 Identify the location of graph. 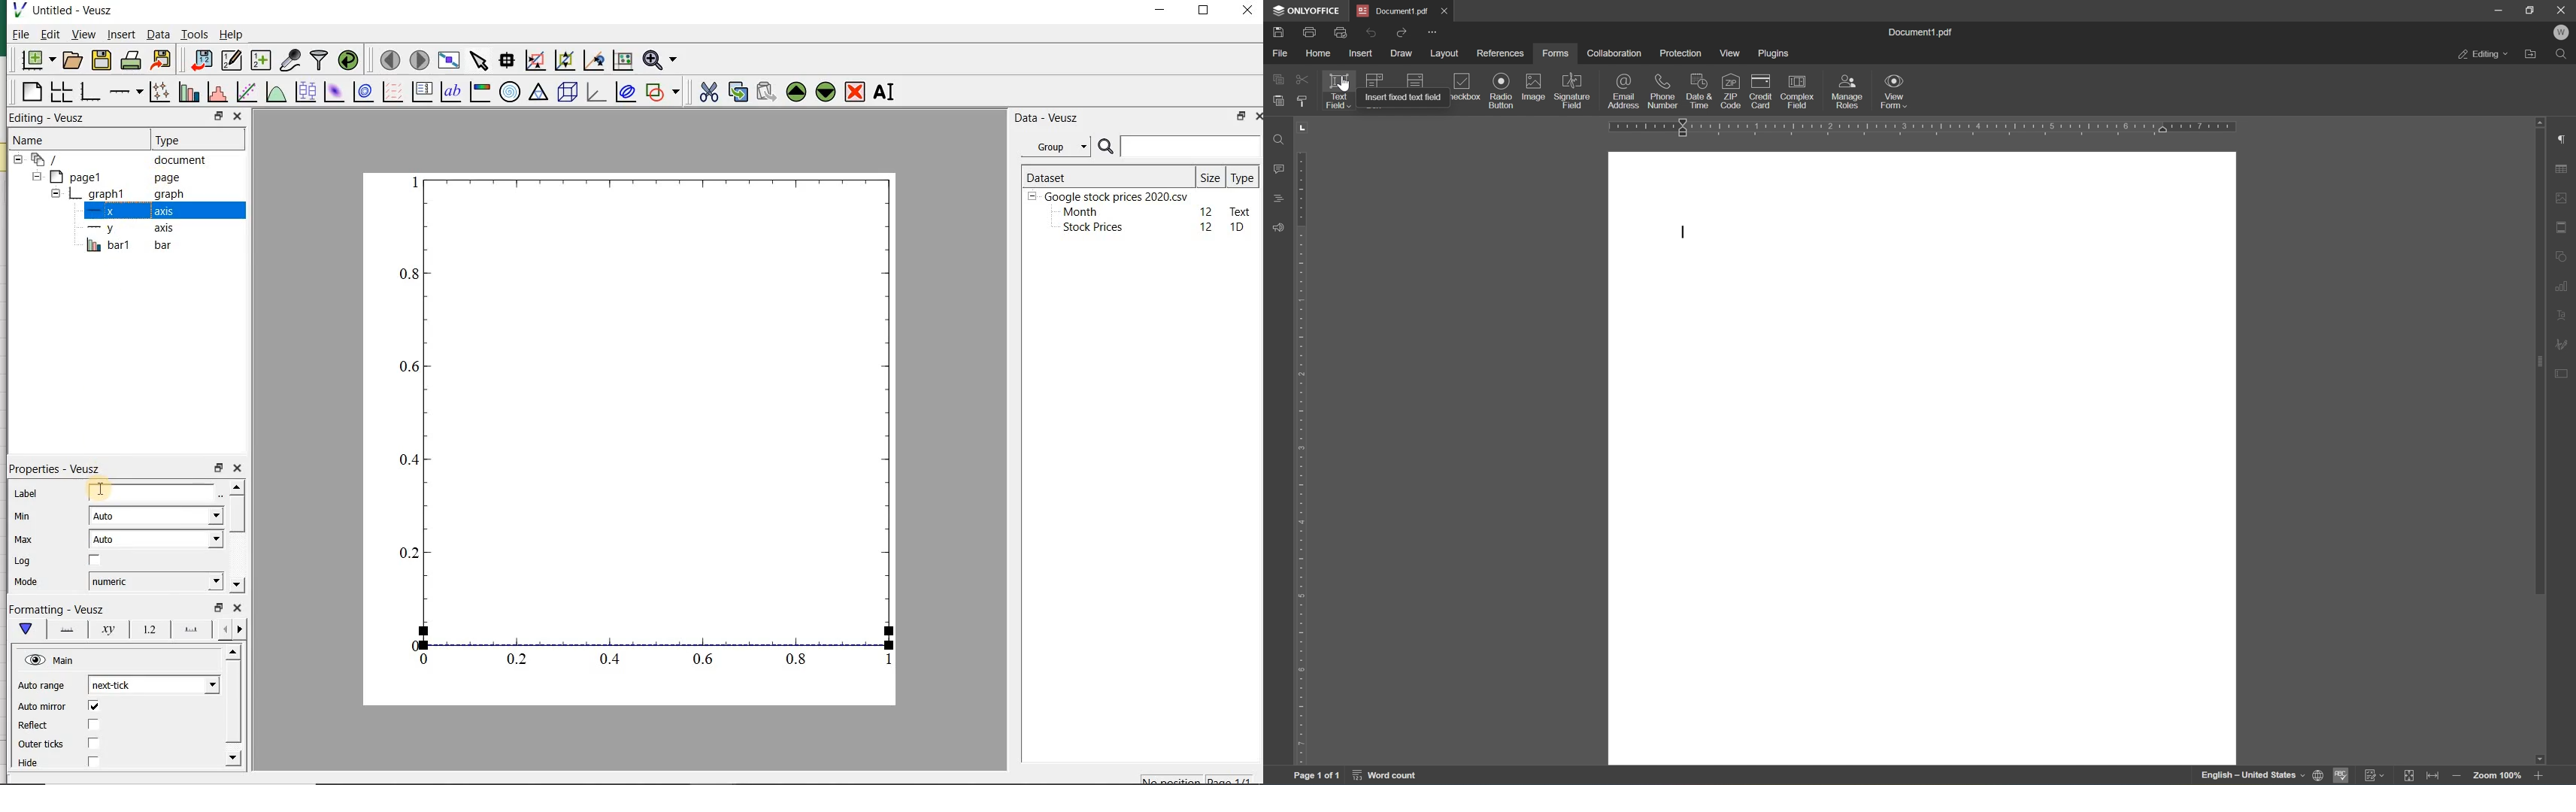
(644, 423).